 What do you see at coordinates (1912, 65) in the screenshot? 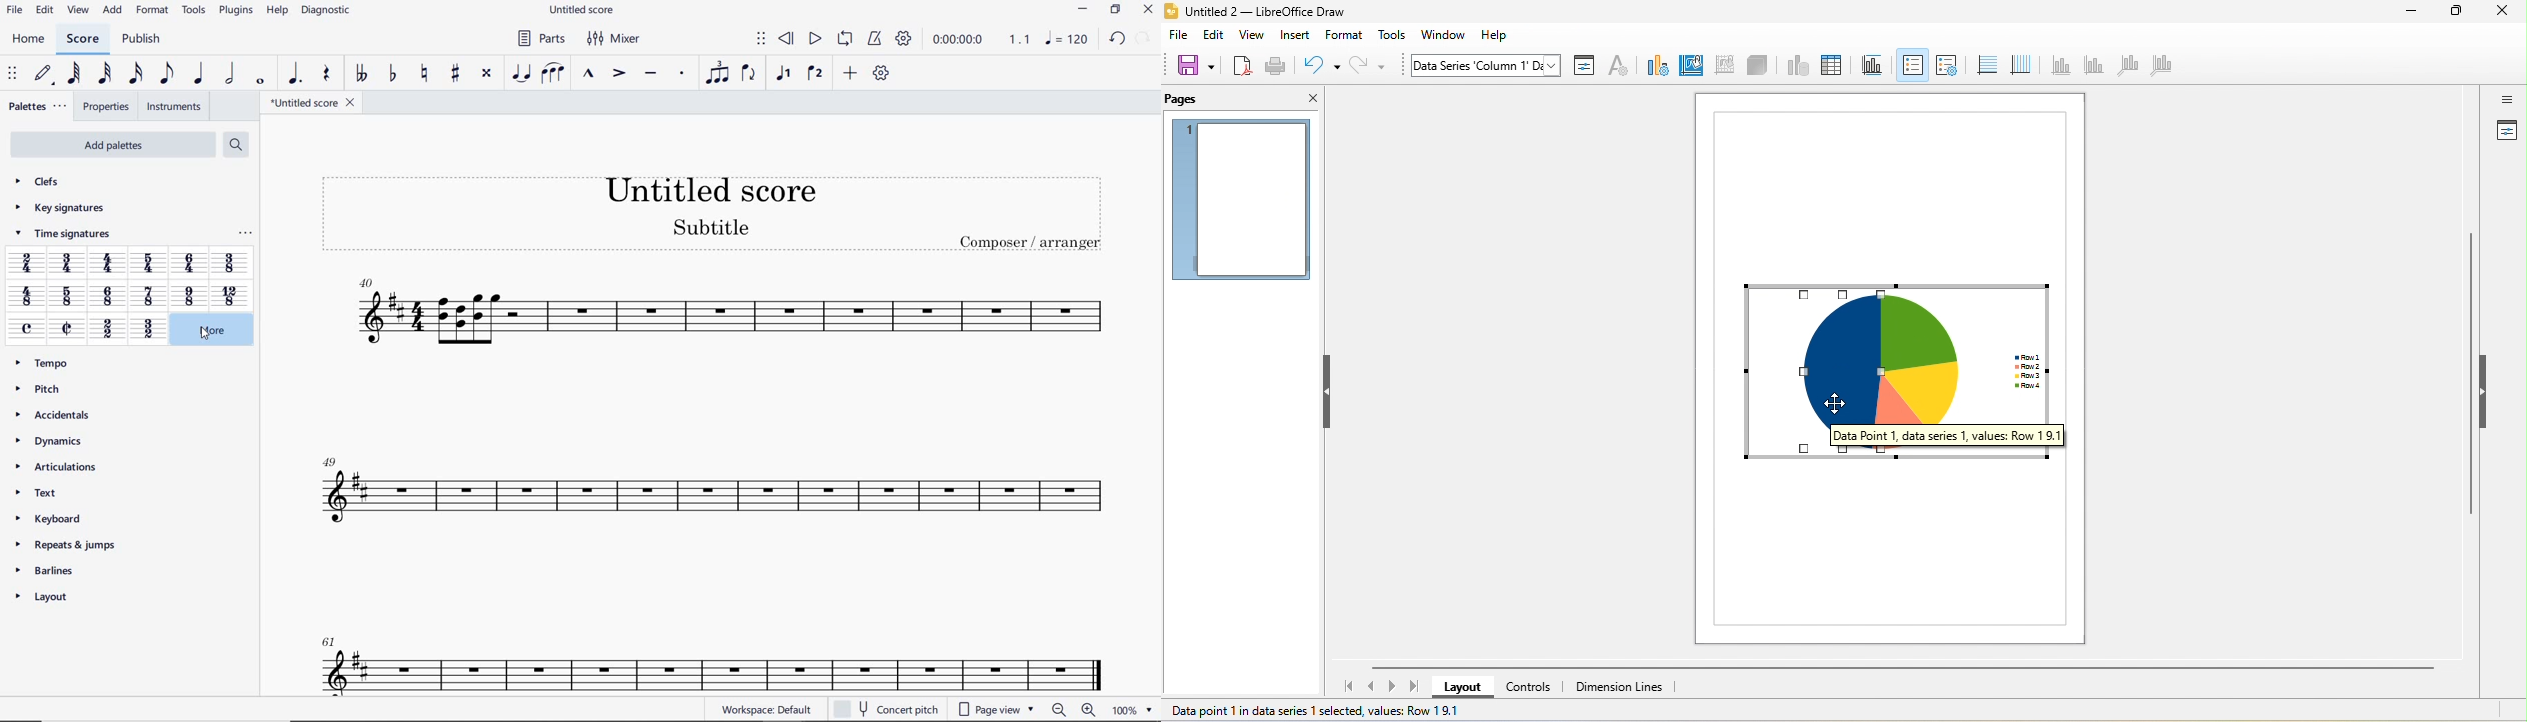
I see `legend on/ off` at bounding box center [1912, 65].